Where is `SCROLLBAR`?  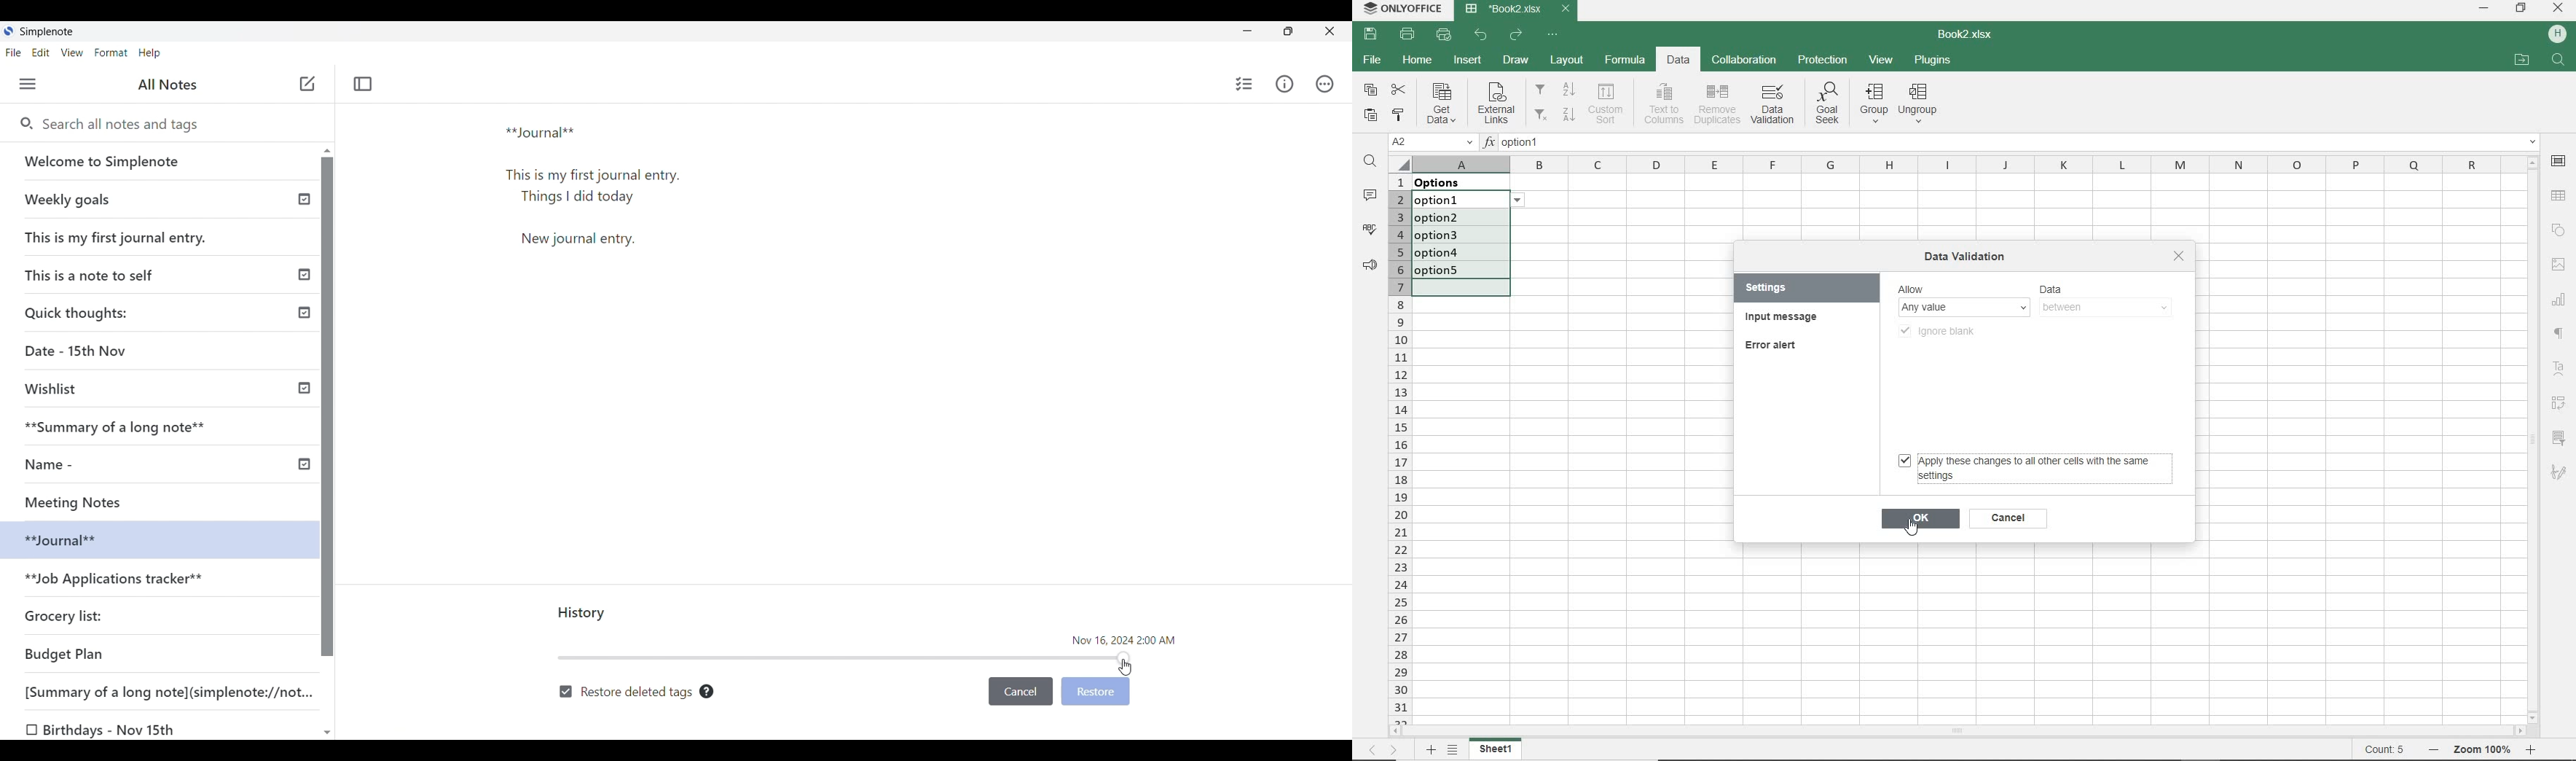
SCROLLBAR is located at coordinates (2533, 440).